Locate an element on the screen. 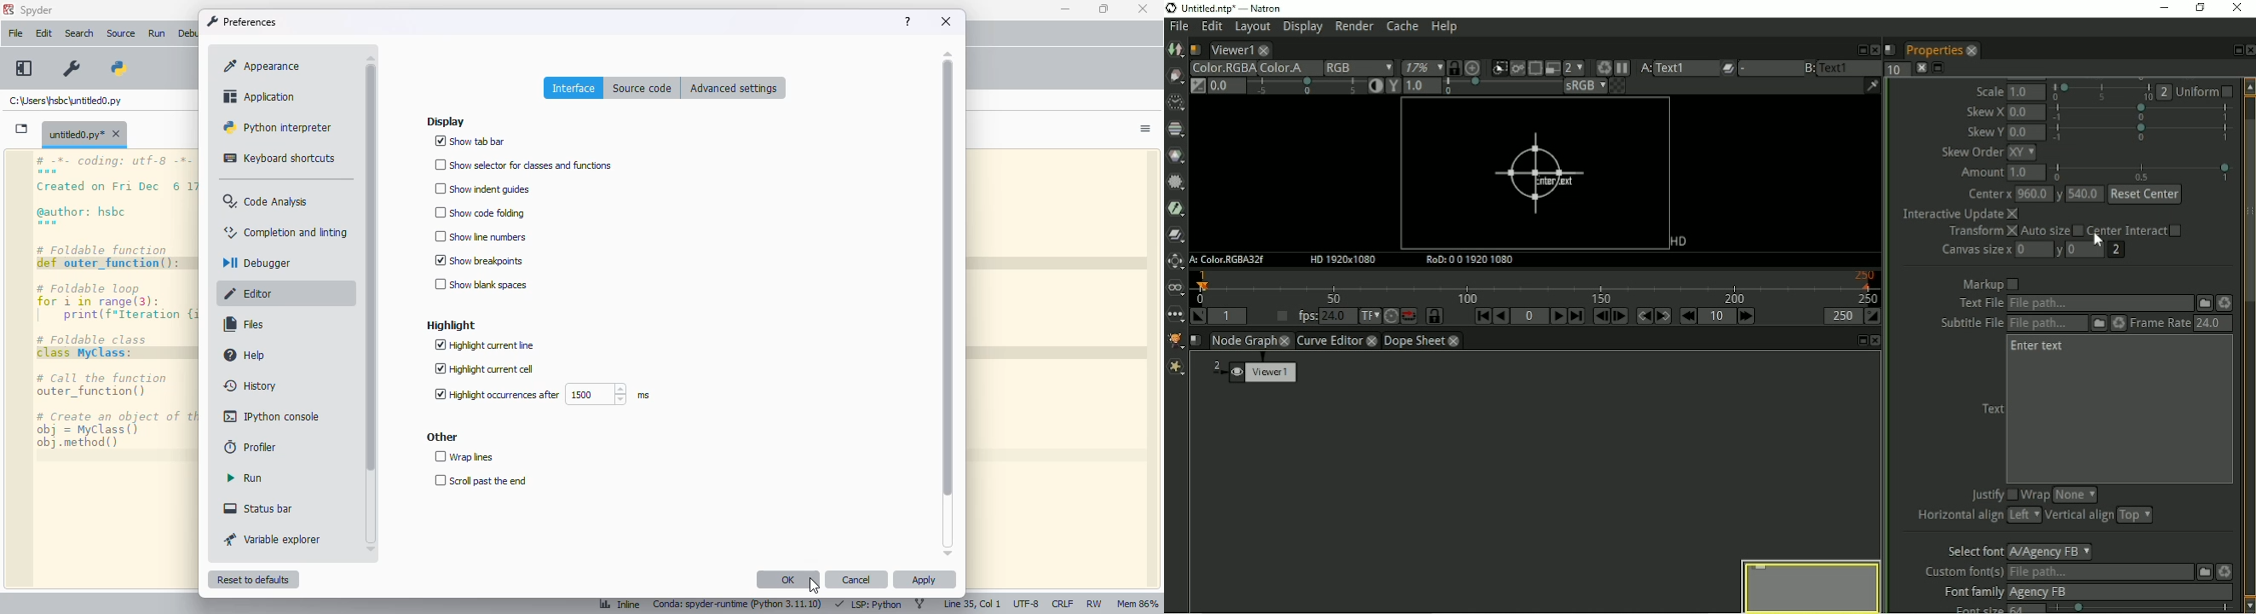  options is located at coordinates (1147, 129).